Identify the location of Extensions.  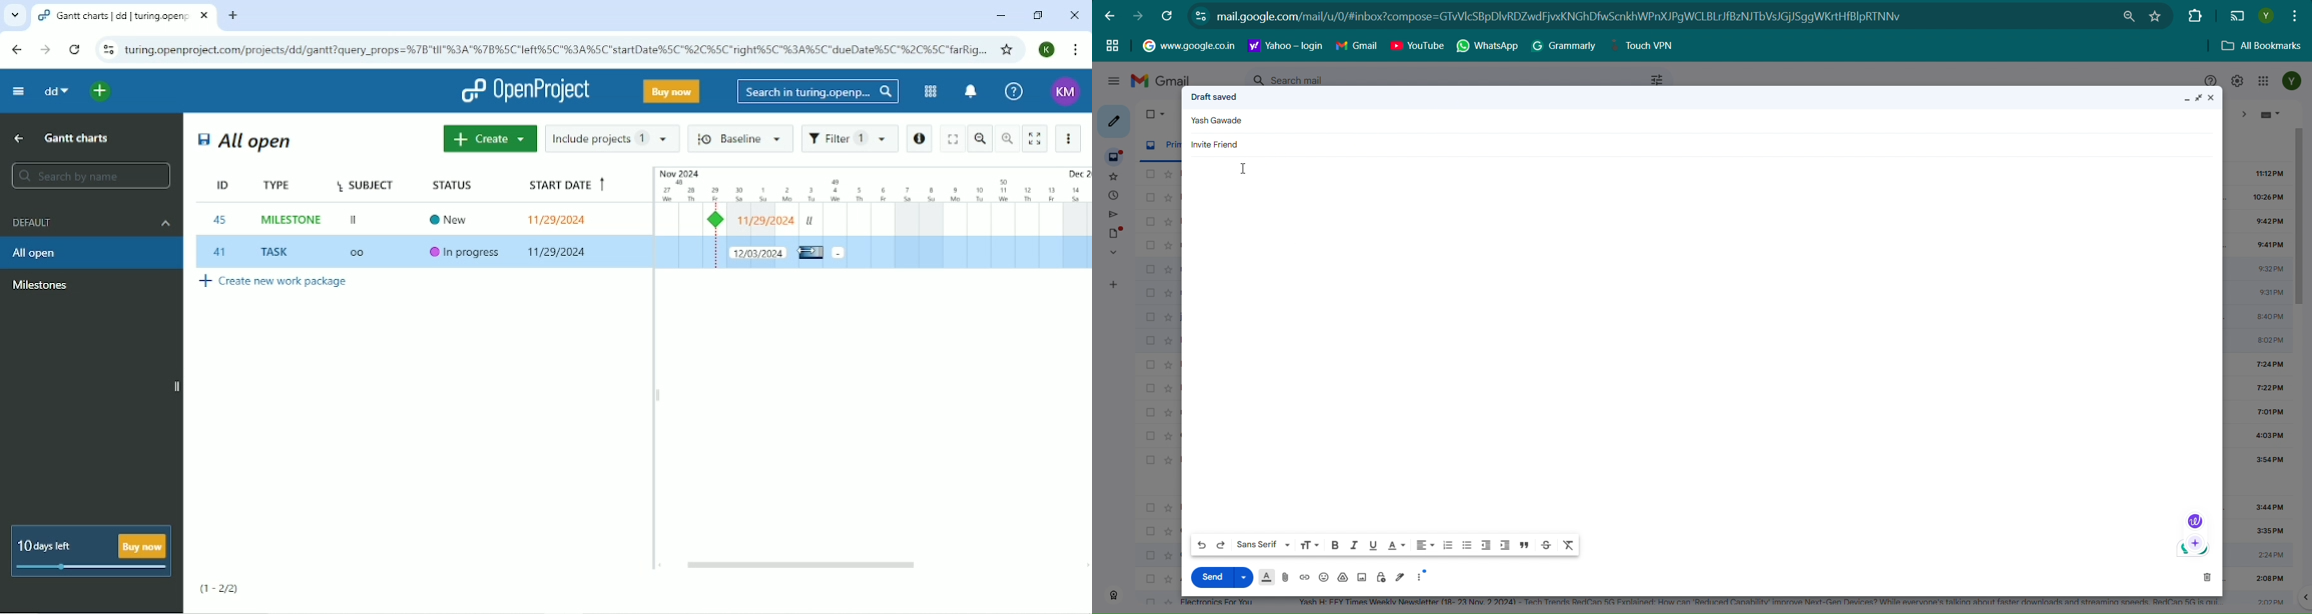
(2194, 15).